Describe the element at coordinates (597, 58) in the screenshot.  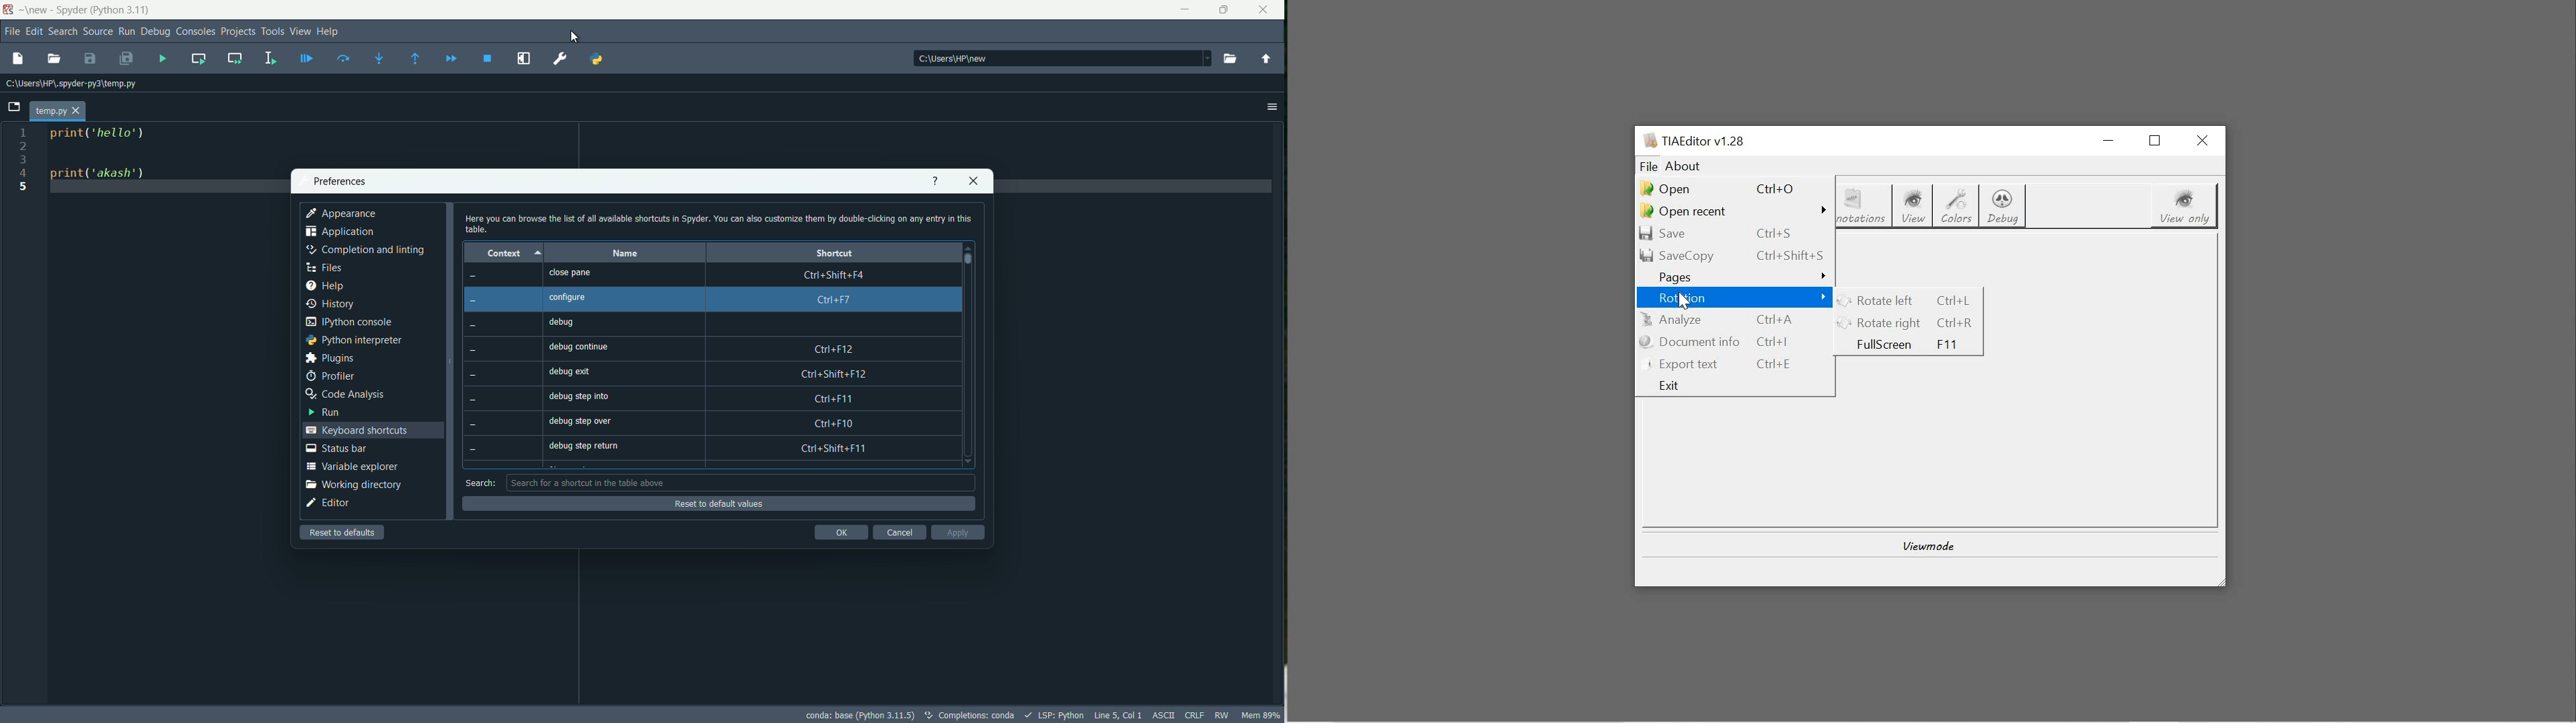
I see `python path manager` at that location.